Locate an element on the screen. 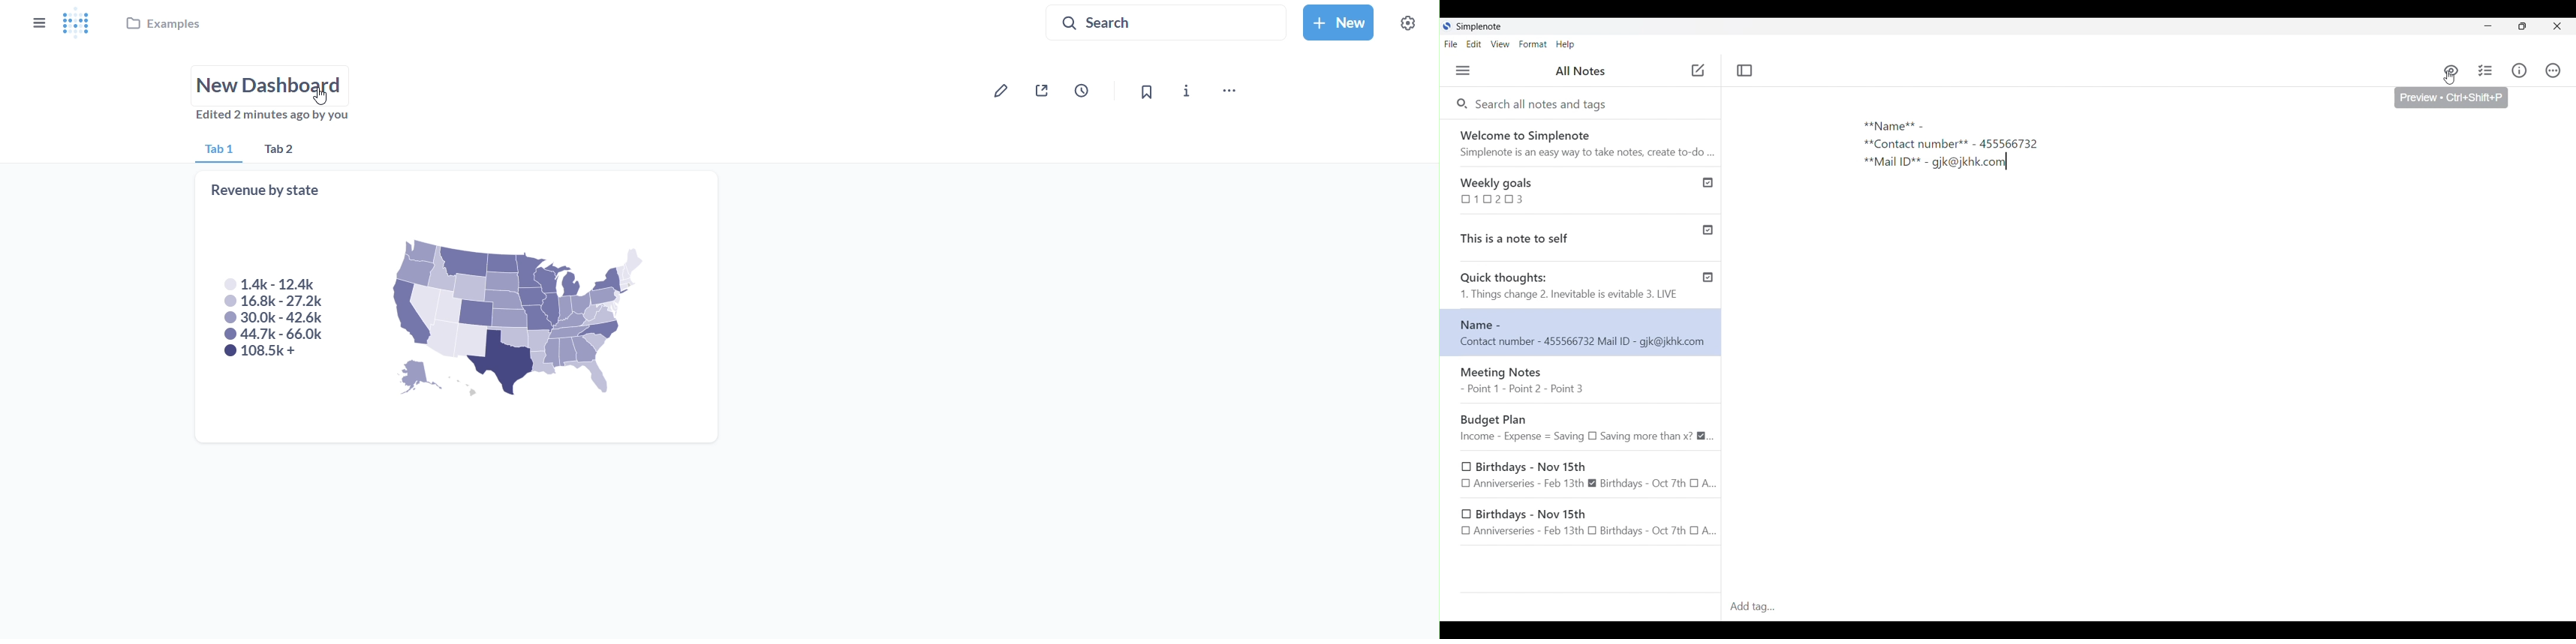  Title of left panel is located at coordinates (1581, 70).